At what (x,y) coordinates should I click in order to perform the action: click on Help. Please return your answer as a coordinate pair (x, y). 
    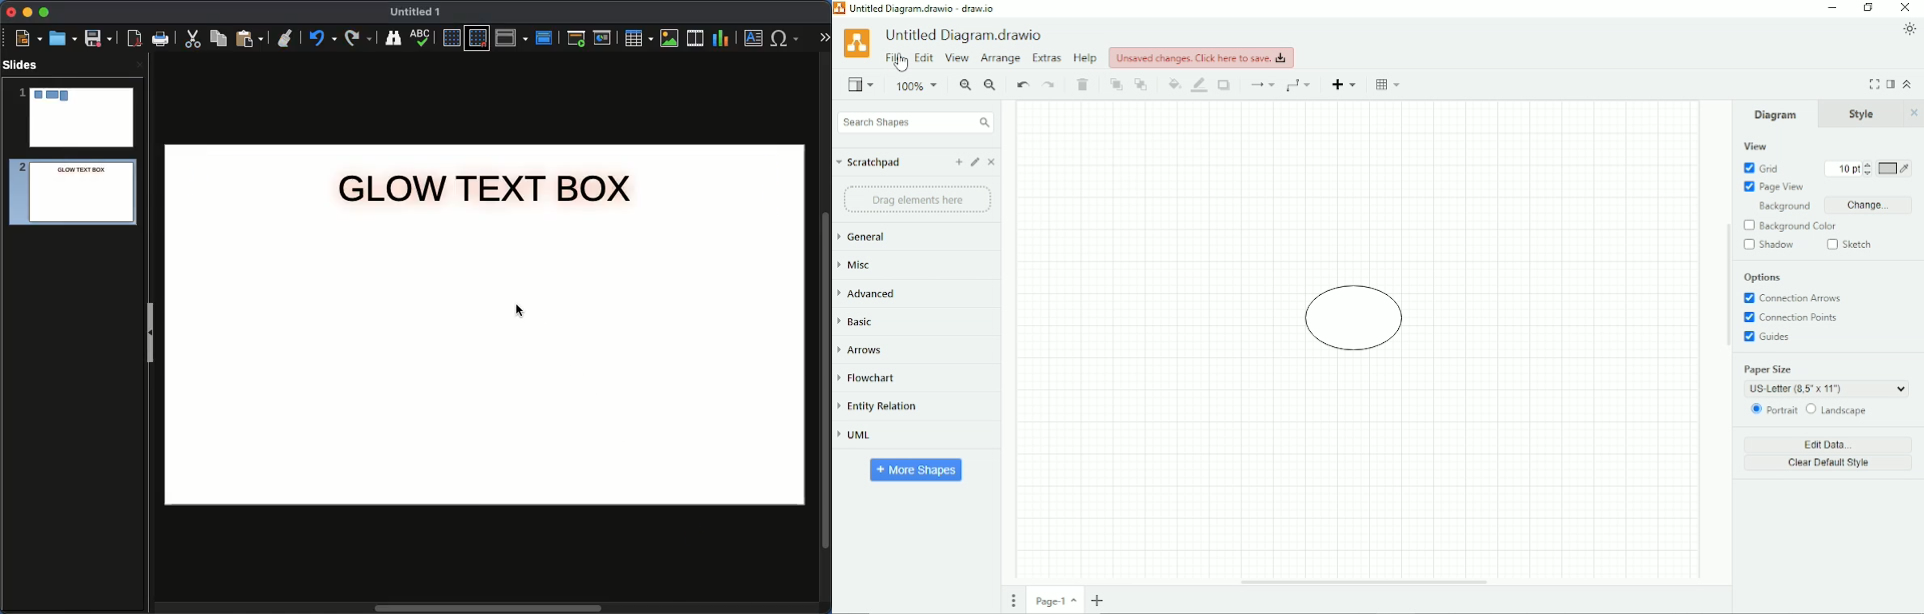
    Looking at the image, I should click on (1086, 57).